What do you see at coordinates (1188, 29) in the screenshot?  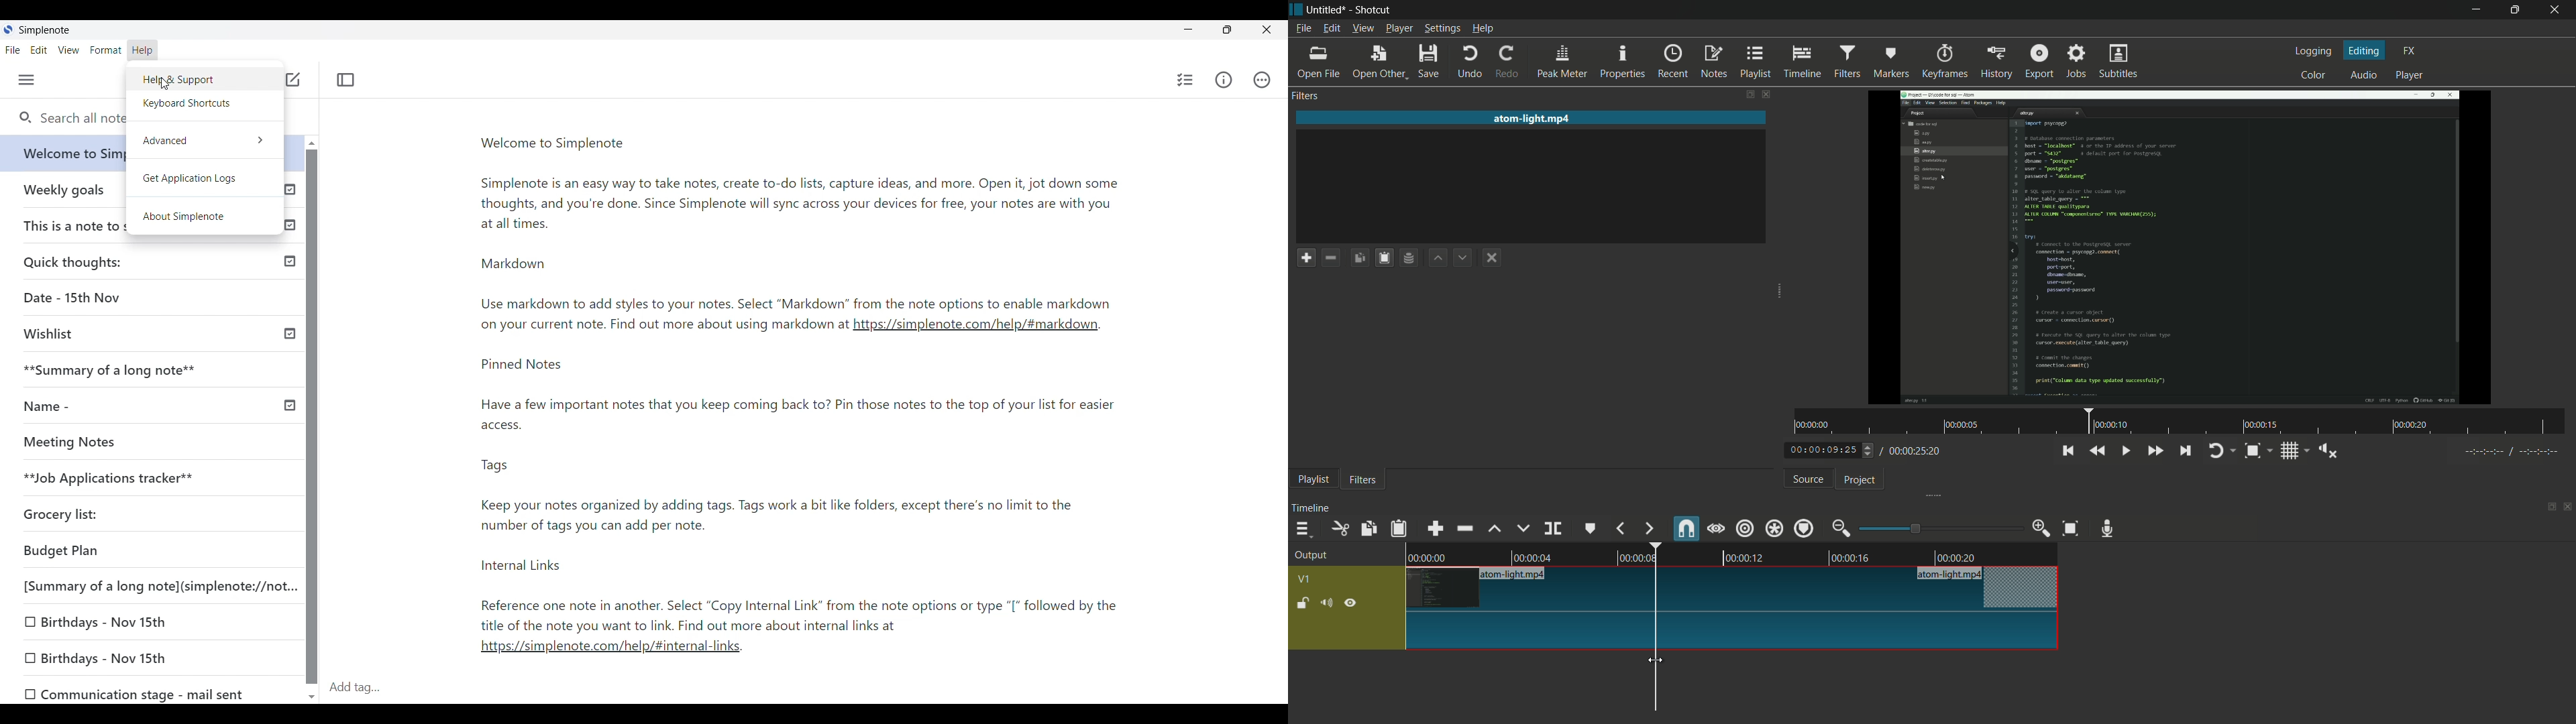 I see `Minimize` at bounding box center [1188, 29].